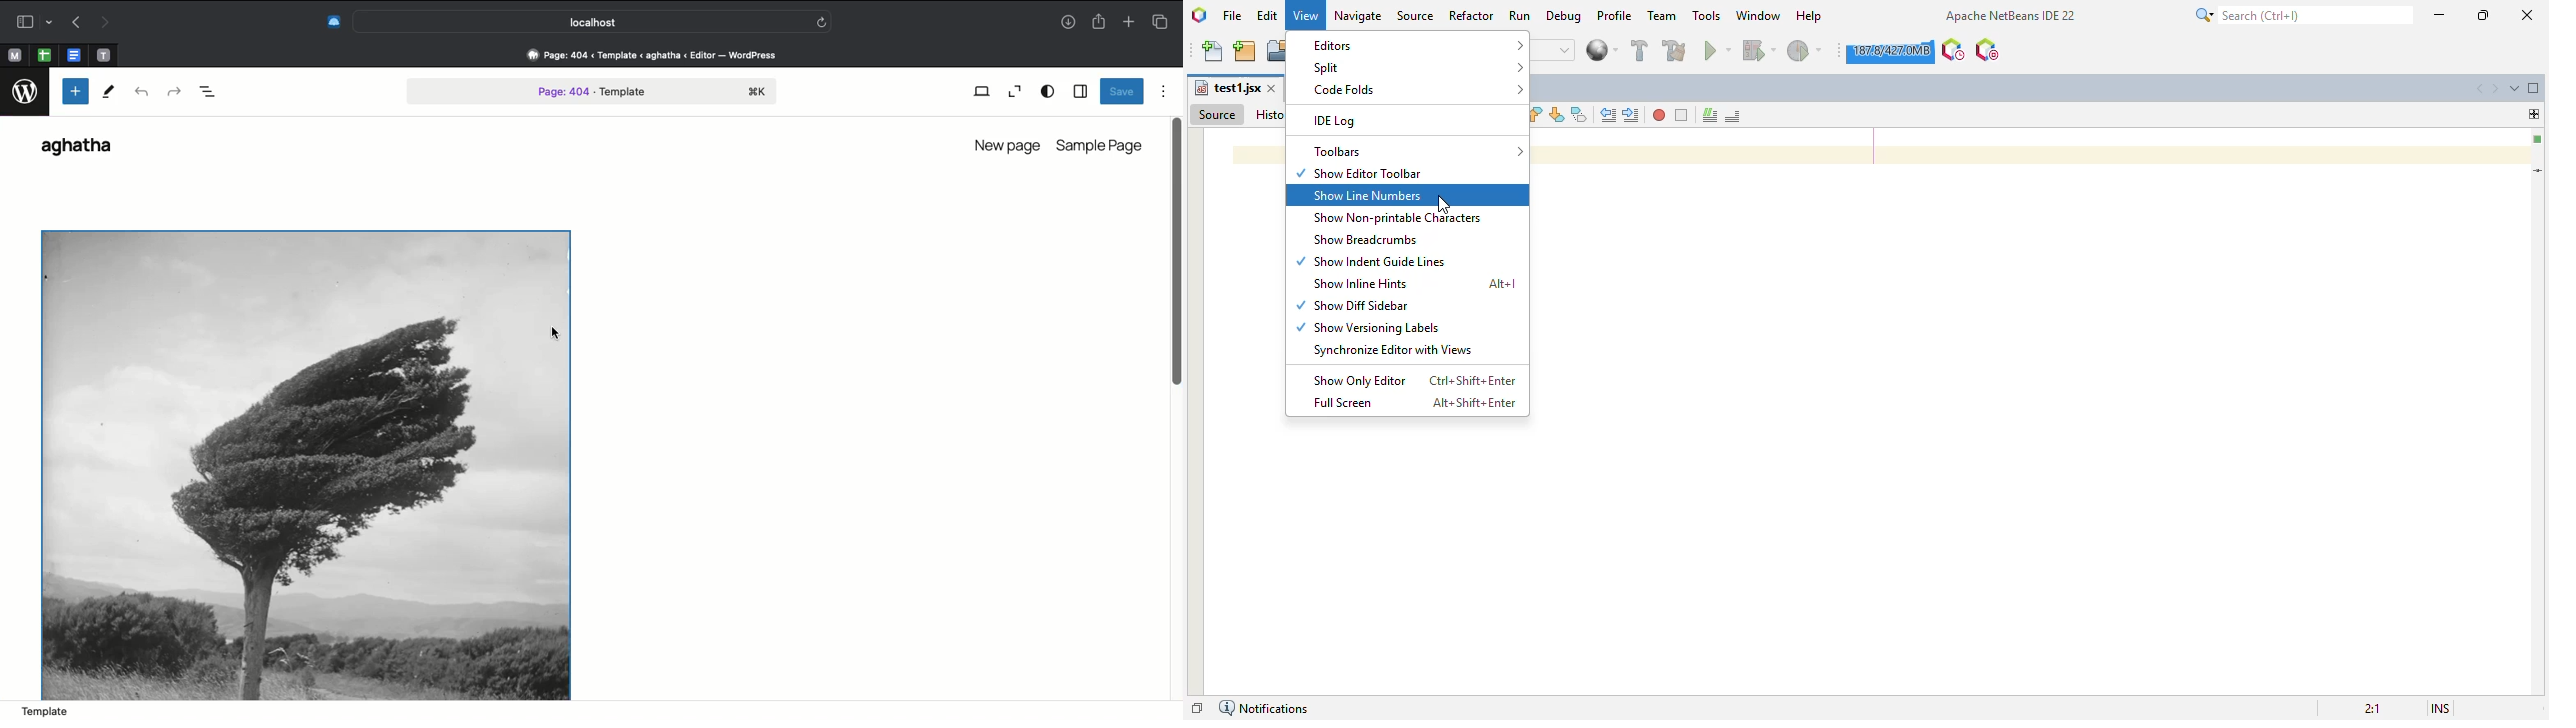  Describe the element at coordinates (31, 21) in the screenshot. I see `Sidebar` at that location.